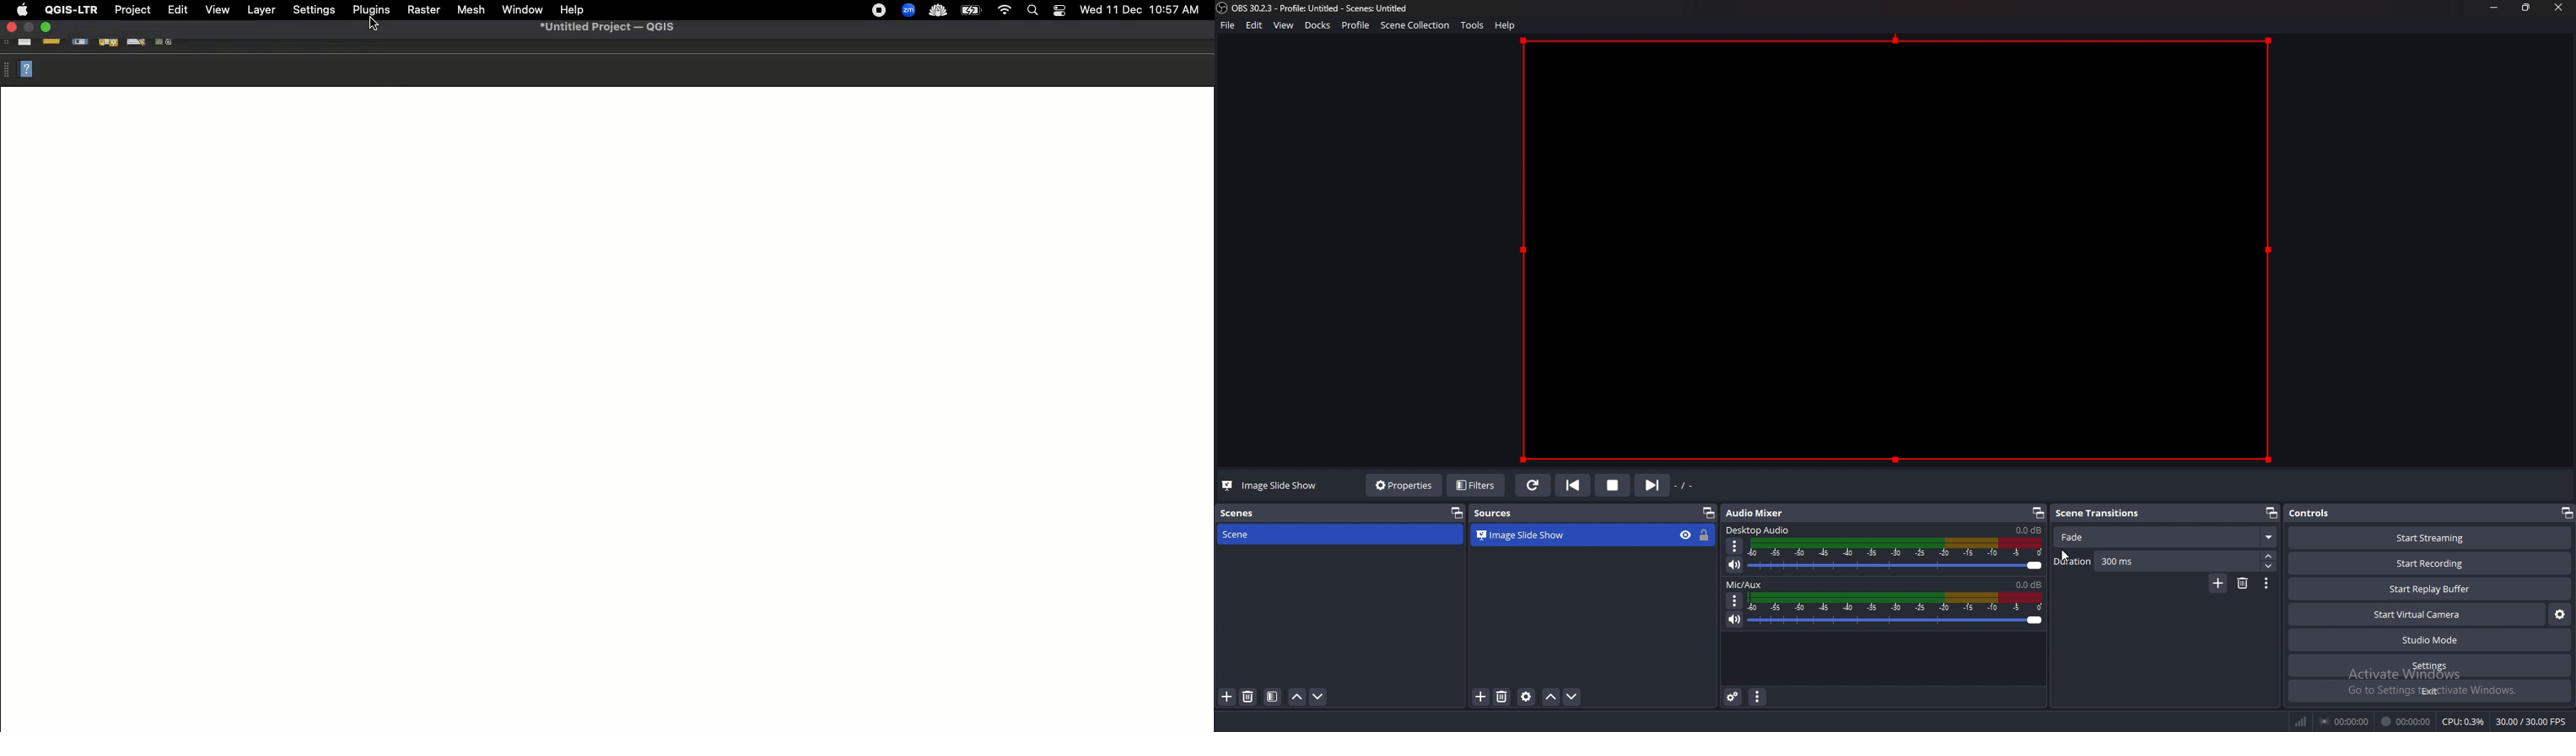 This screenshot has width=2576, height=756. What do you see at coordinates (1535, 486) in the screenshot?
I see `reload` at bounding box center [1535, 486].